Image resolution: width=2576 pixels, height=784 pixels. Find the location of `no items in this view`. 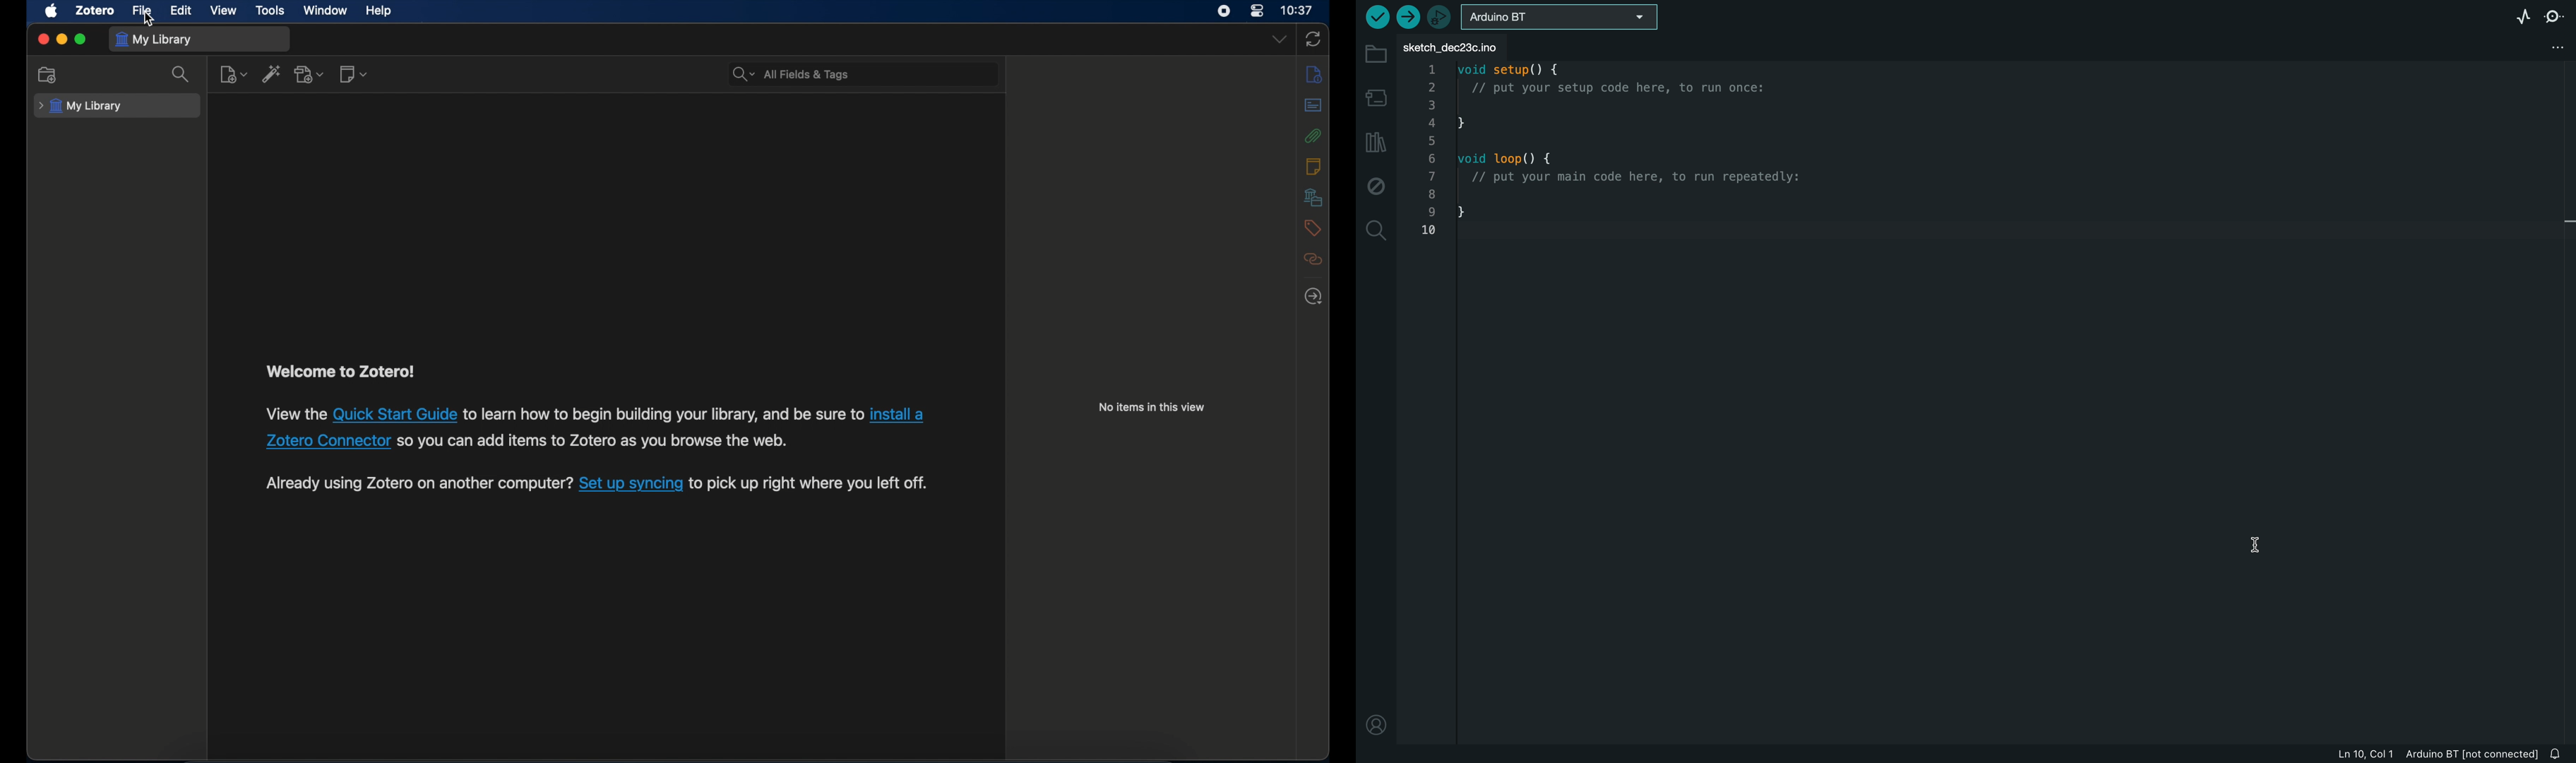

no items in this view is located at coordinates (1153, 408).